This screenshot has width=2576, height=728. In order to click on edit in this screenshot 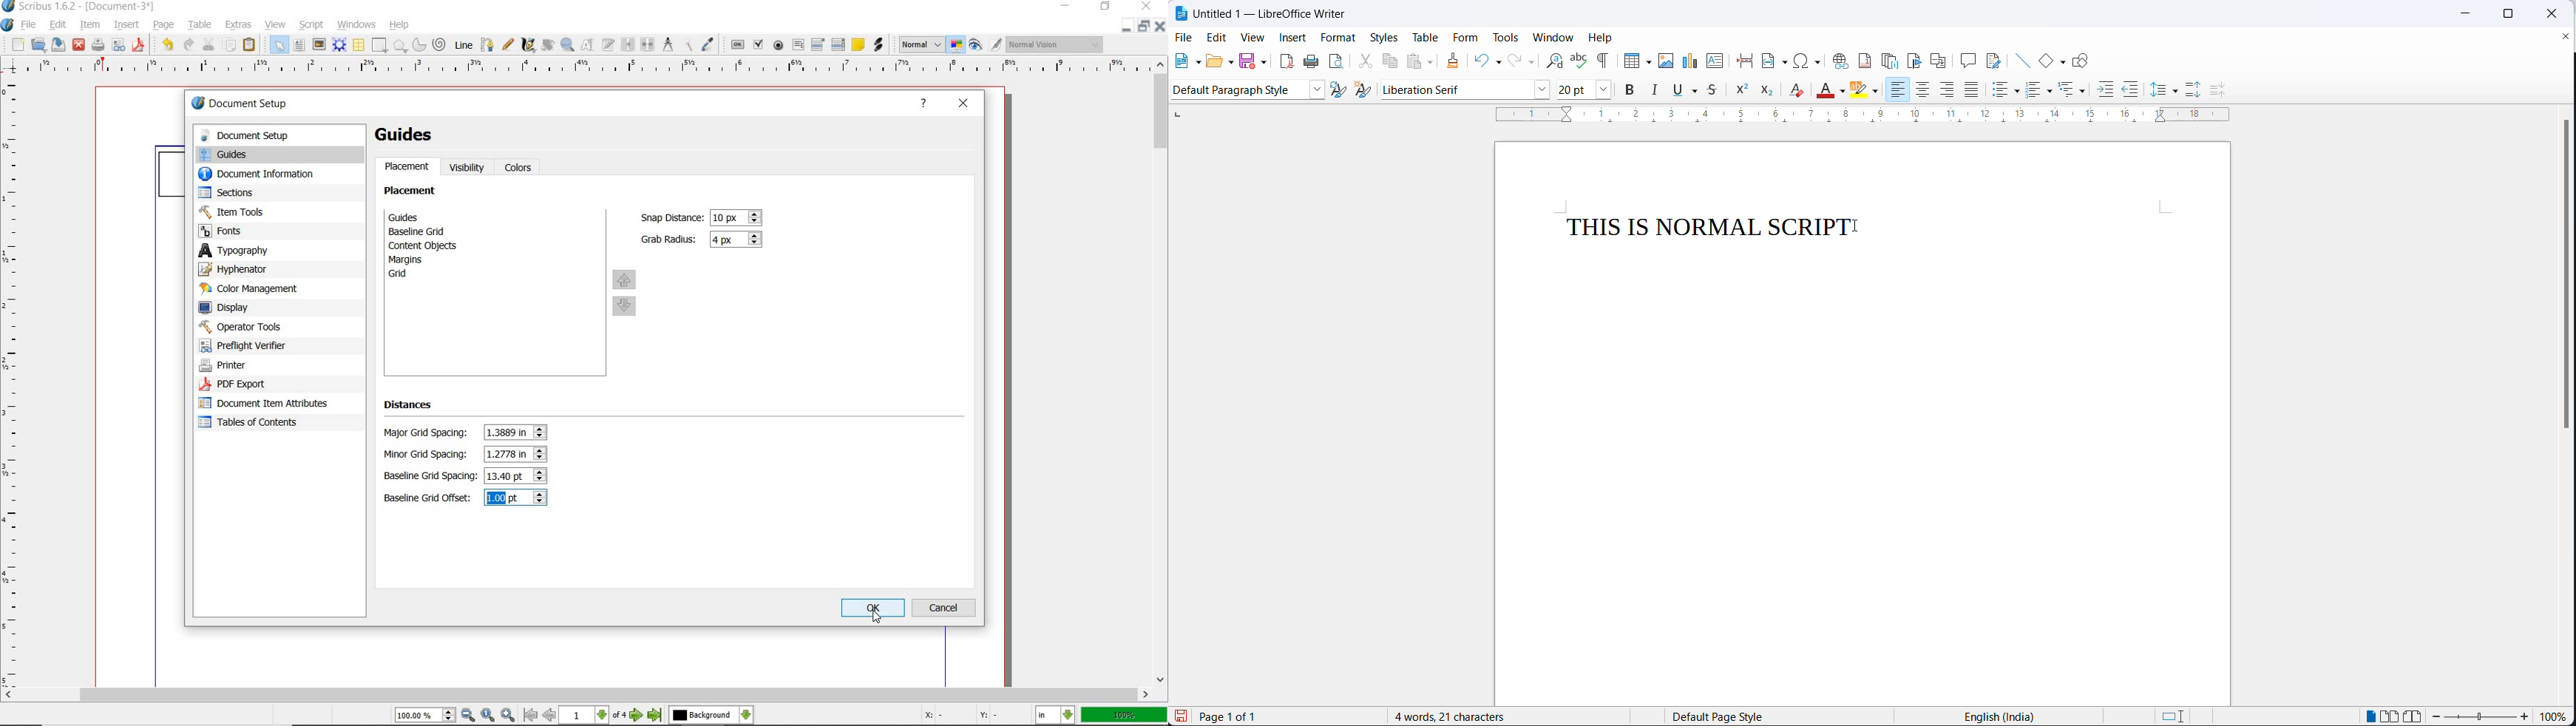, I will do `click(1215, 38)`.